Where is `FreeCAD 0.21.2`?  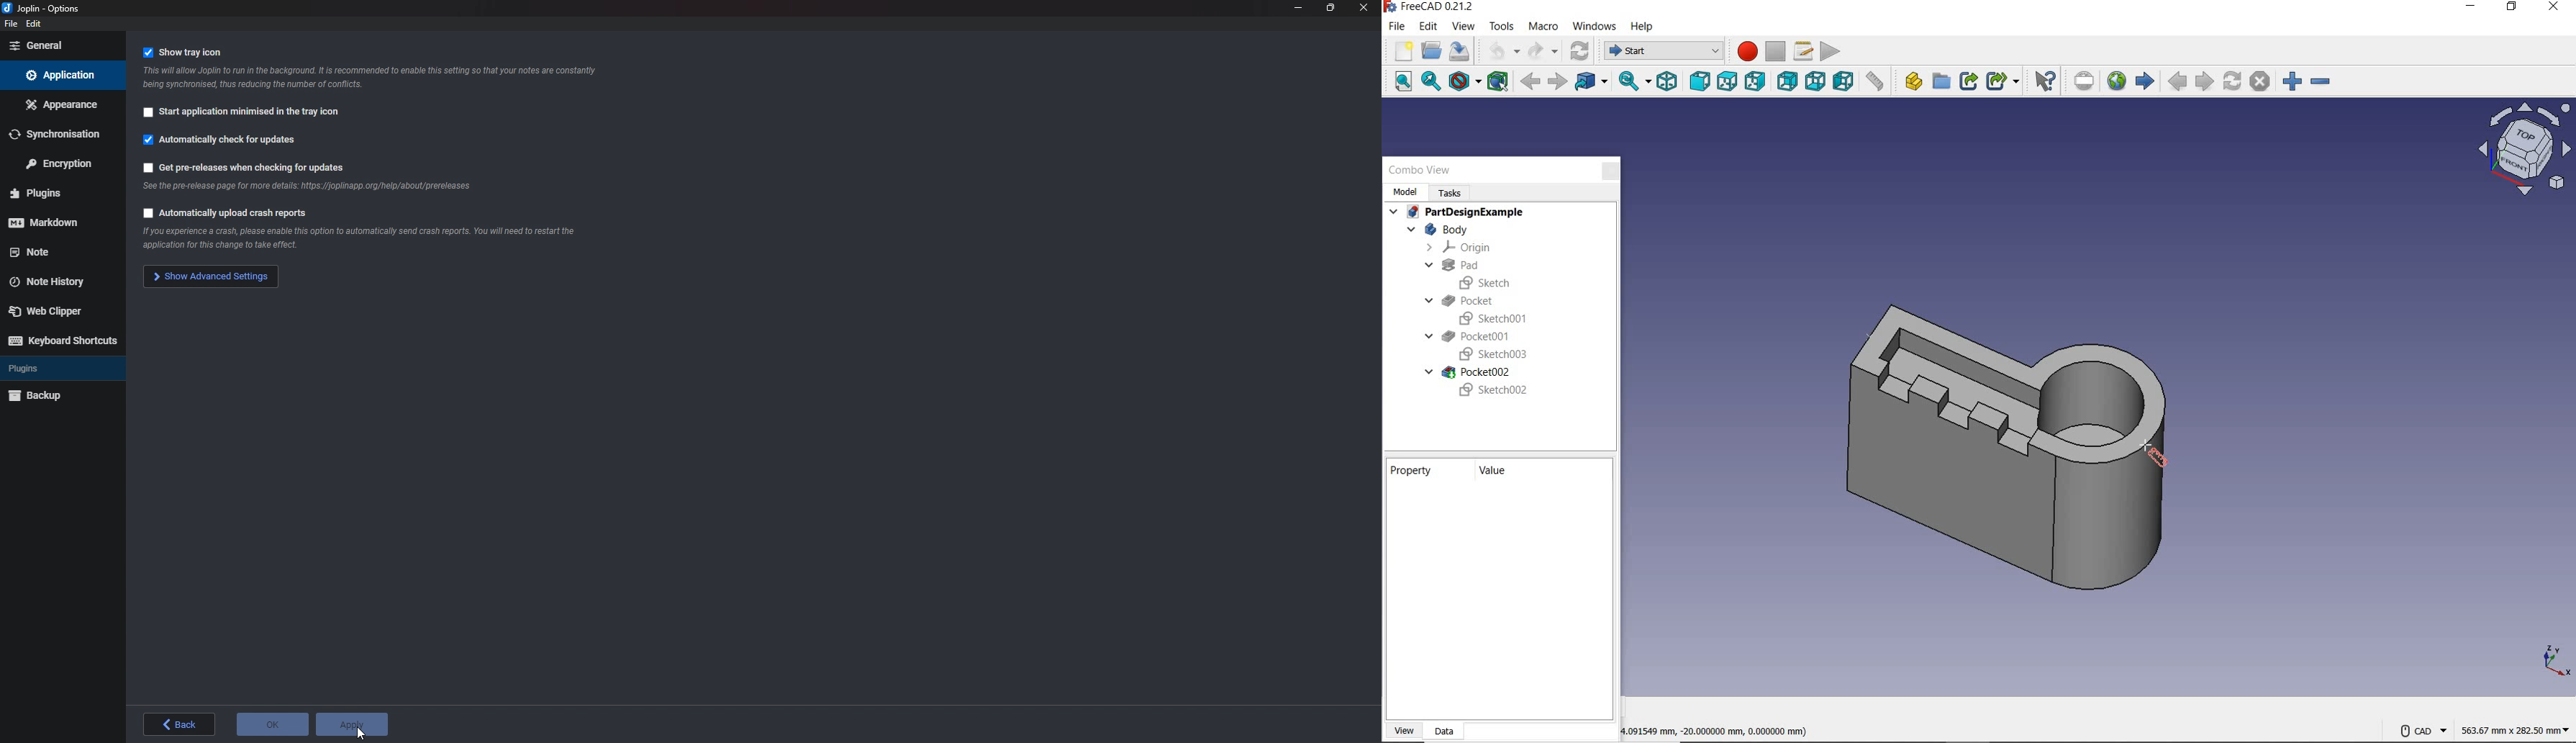
FreeCAD 0.21.2 is located at coordinates (1431, 8).